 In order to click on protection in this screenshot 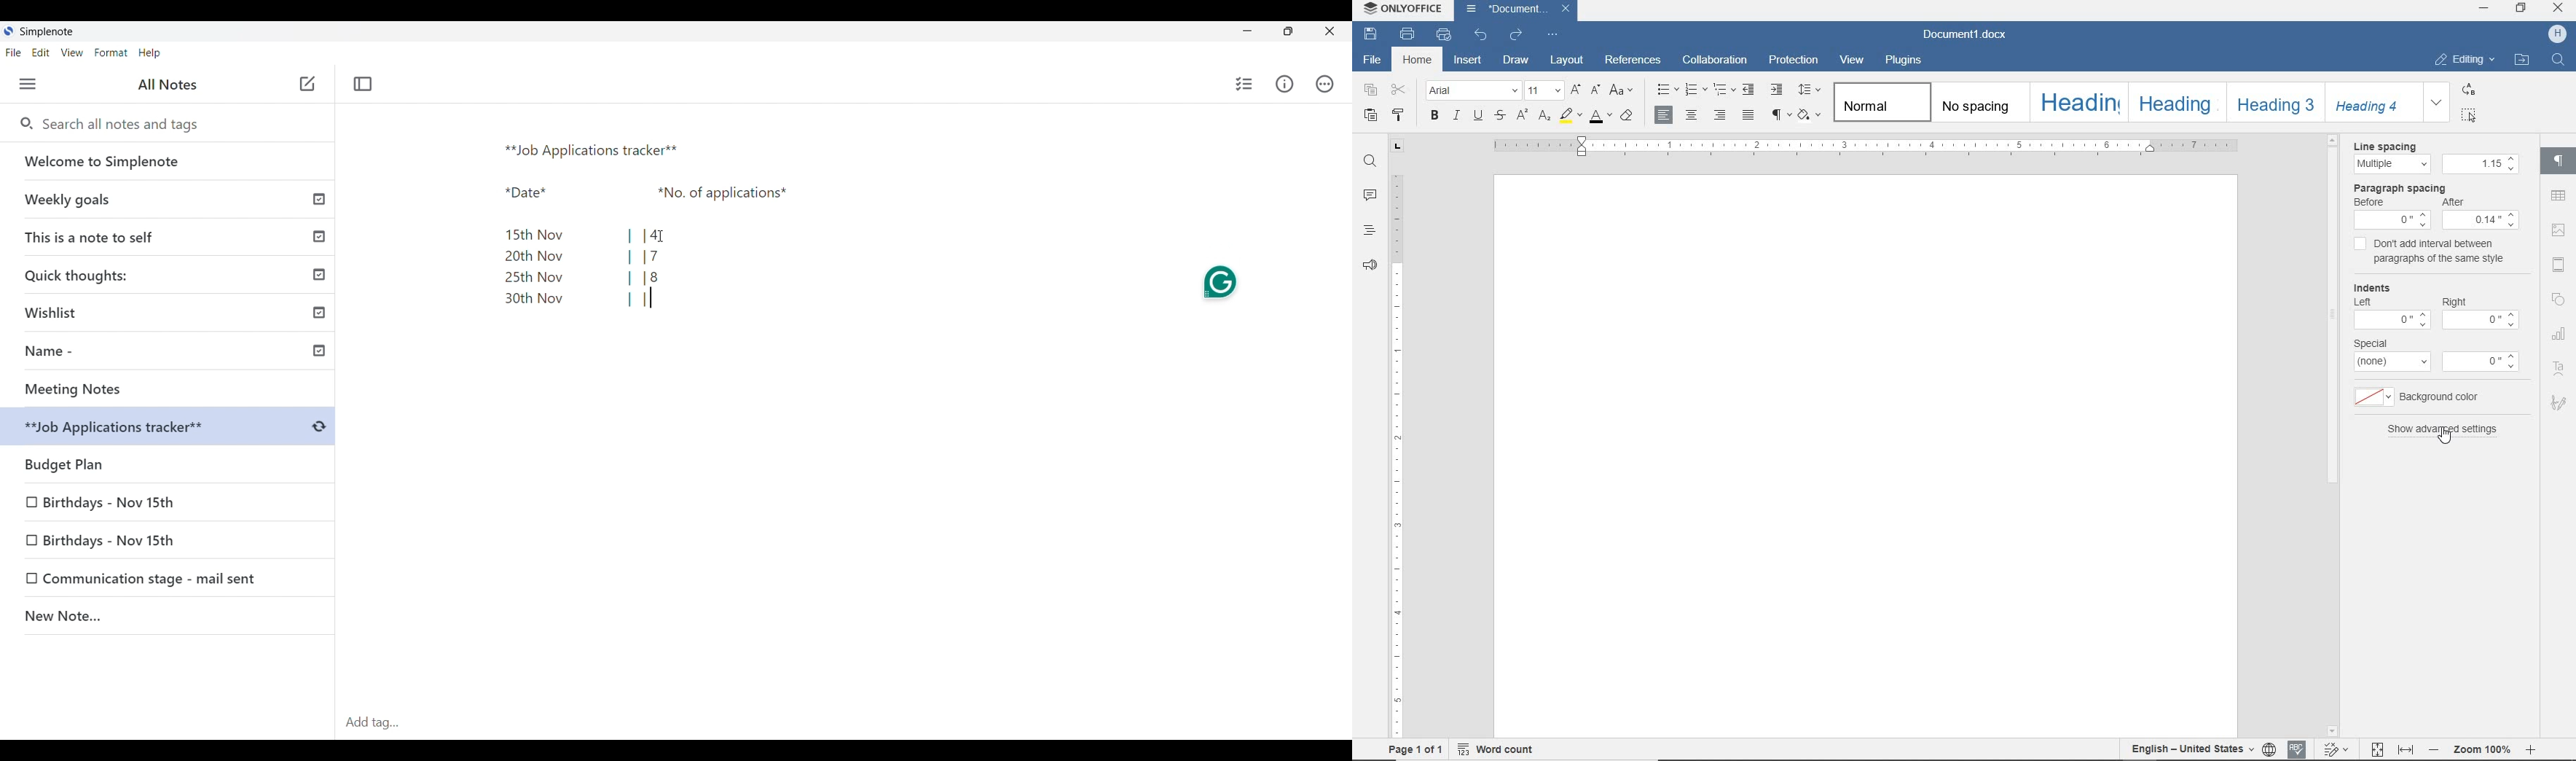, I will do `click(1794, 61)`.